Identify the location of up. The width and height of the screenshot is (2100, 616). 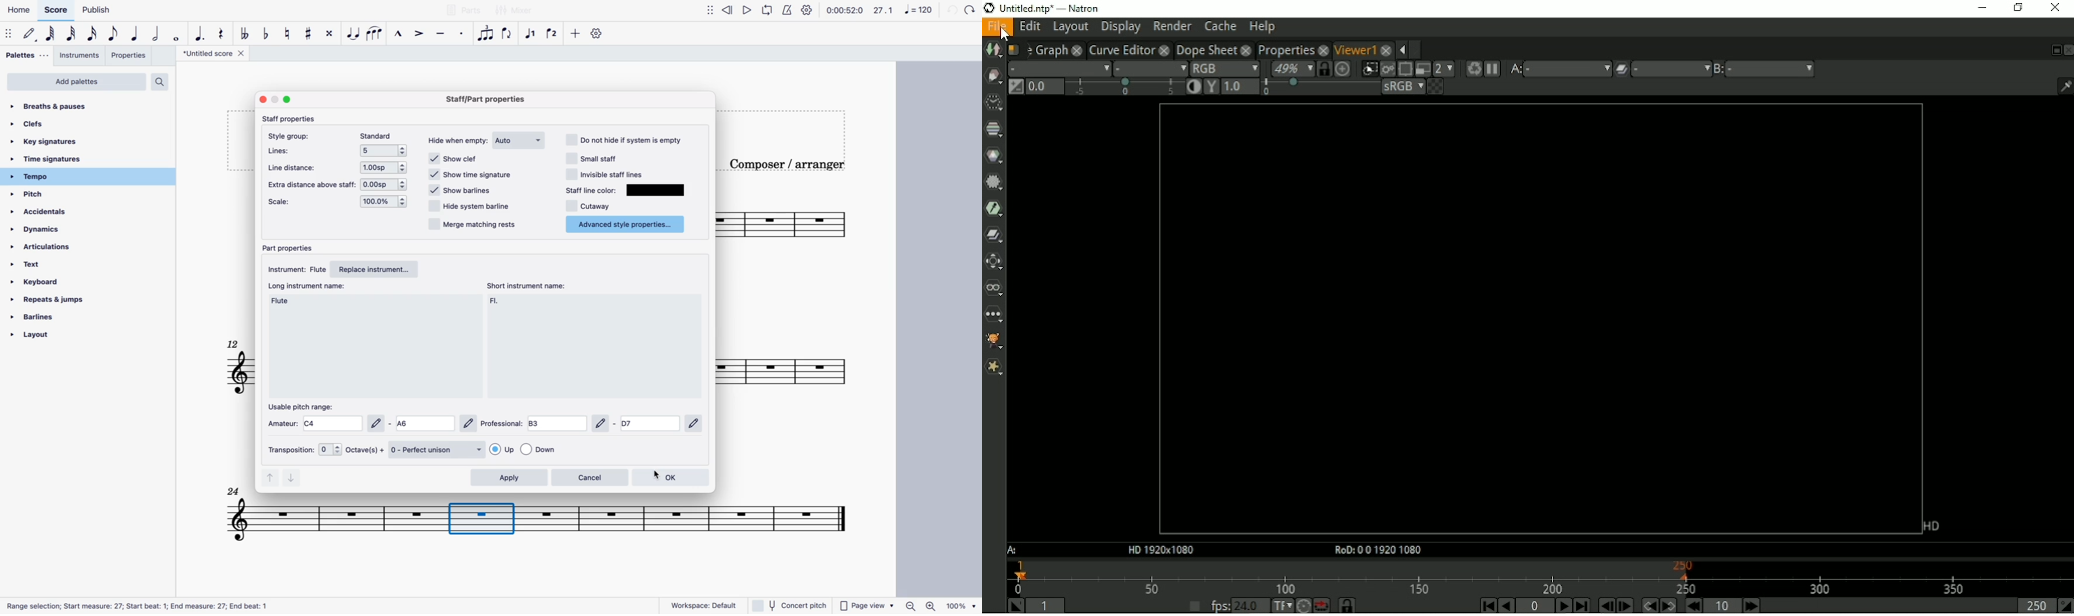
(269, 480).